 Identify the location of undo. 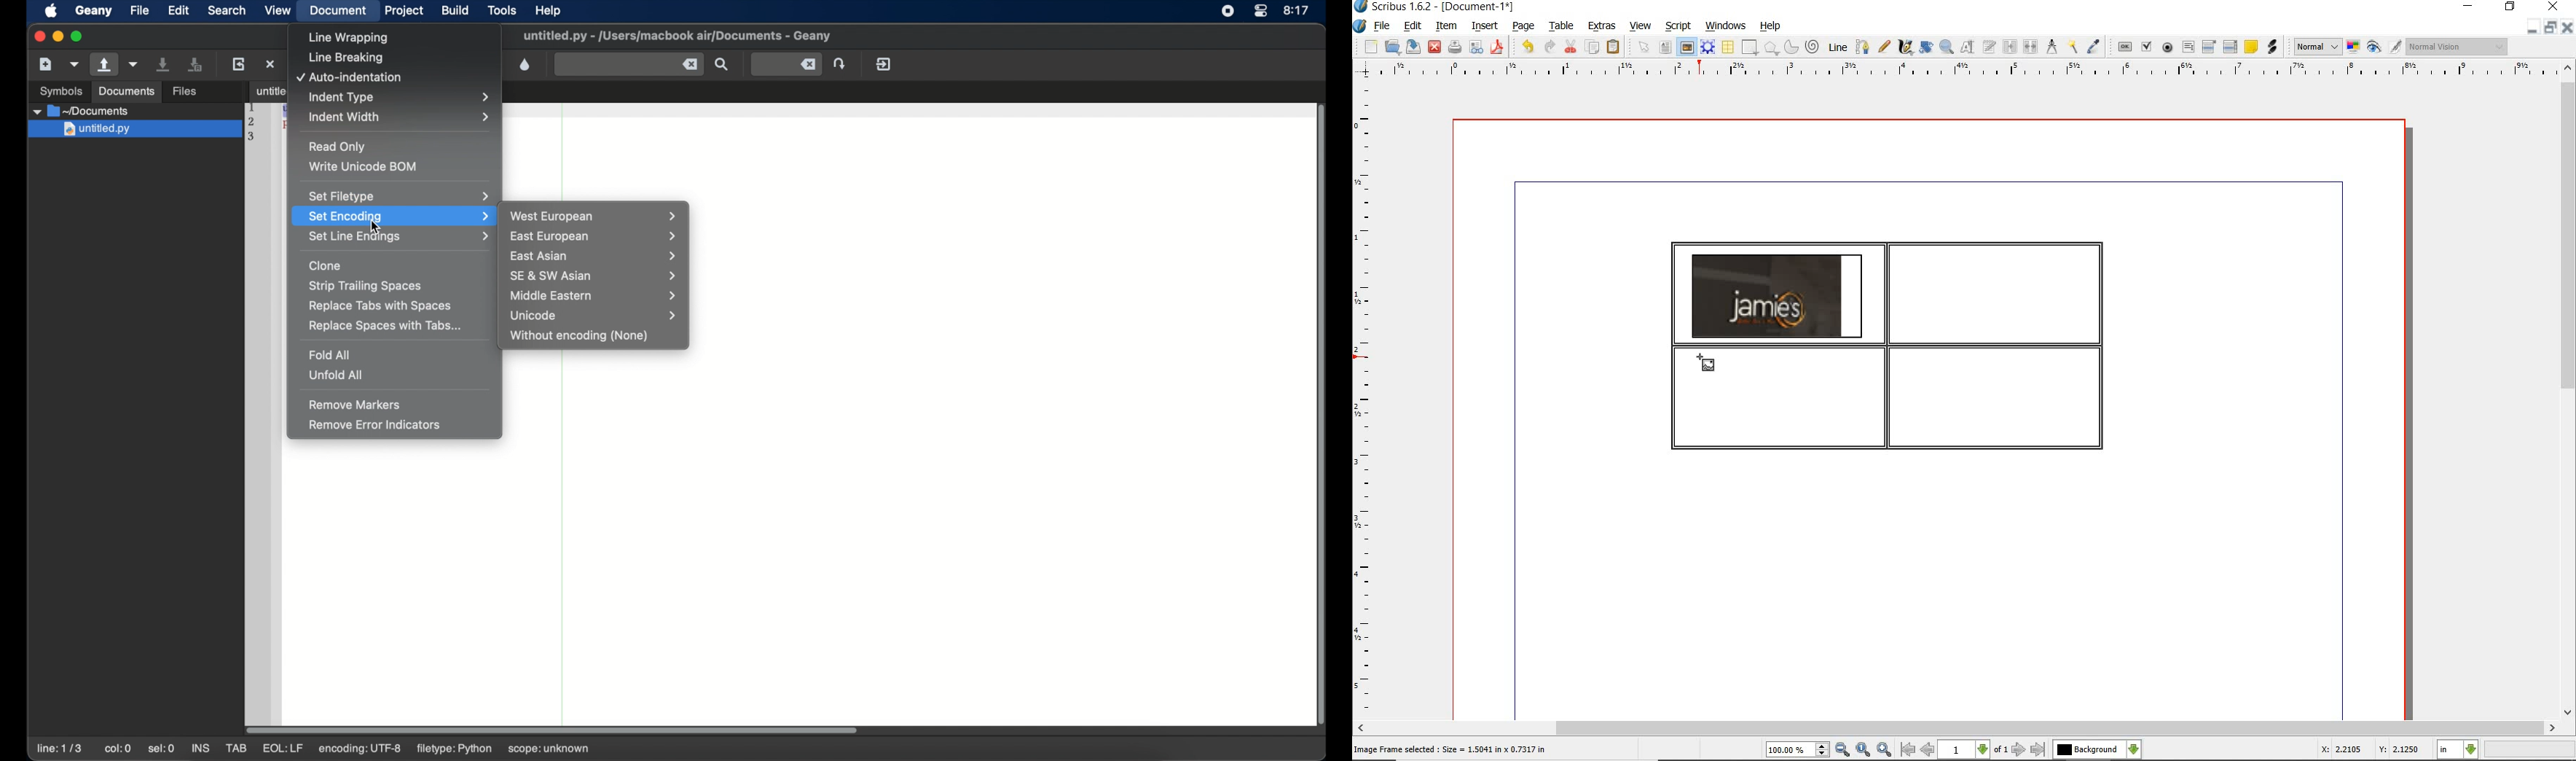
(1527, 47).